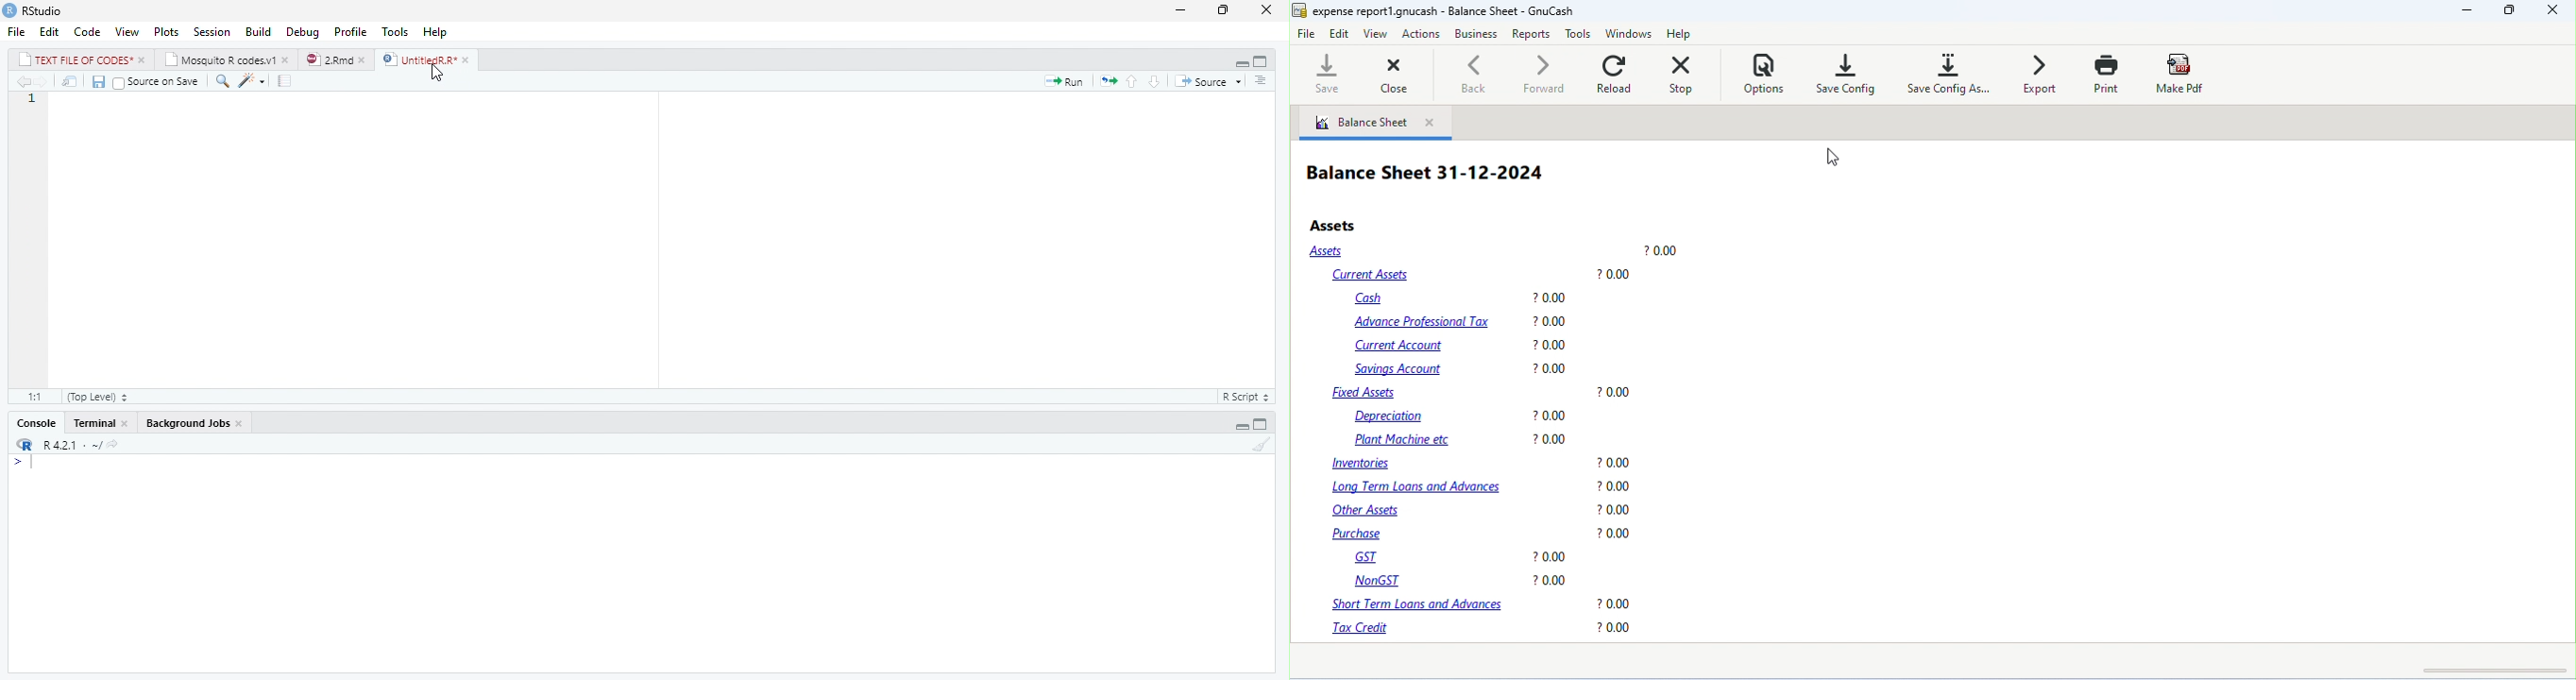 The height and width of the screenshot is (700, 2576). Describe the element at coordinates (95, 397) in the screenshot. I see `(top level)` at that location.